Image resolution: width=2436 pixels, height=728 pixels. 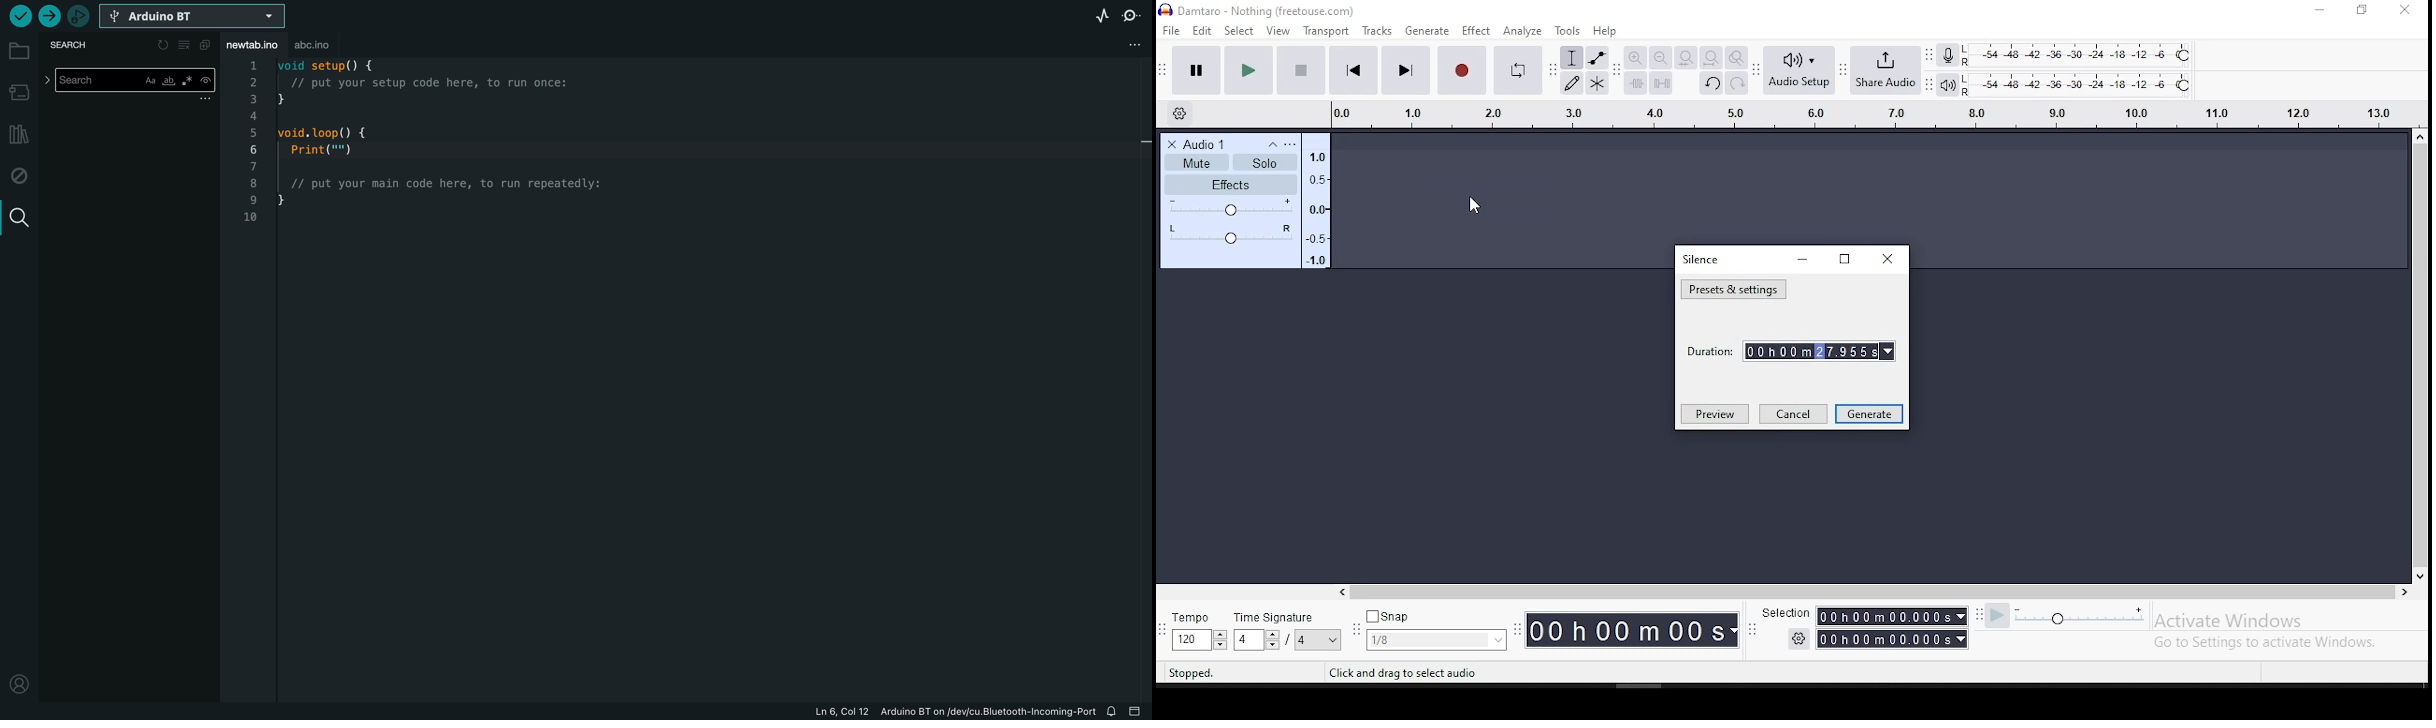 What do you see at coordinates (1191, 676) in the screenshot?
I see `stopped` at bounding box center [1191, 676].